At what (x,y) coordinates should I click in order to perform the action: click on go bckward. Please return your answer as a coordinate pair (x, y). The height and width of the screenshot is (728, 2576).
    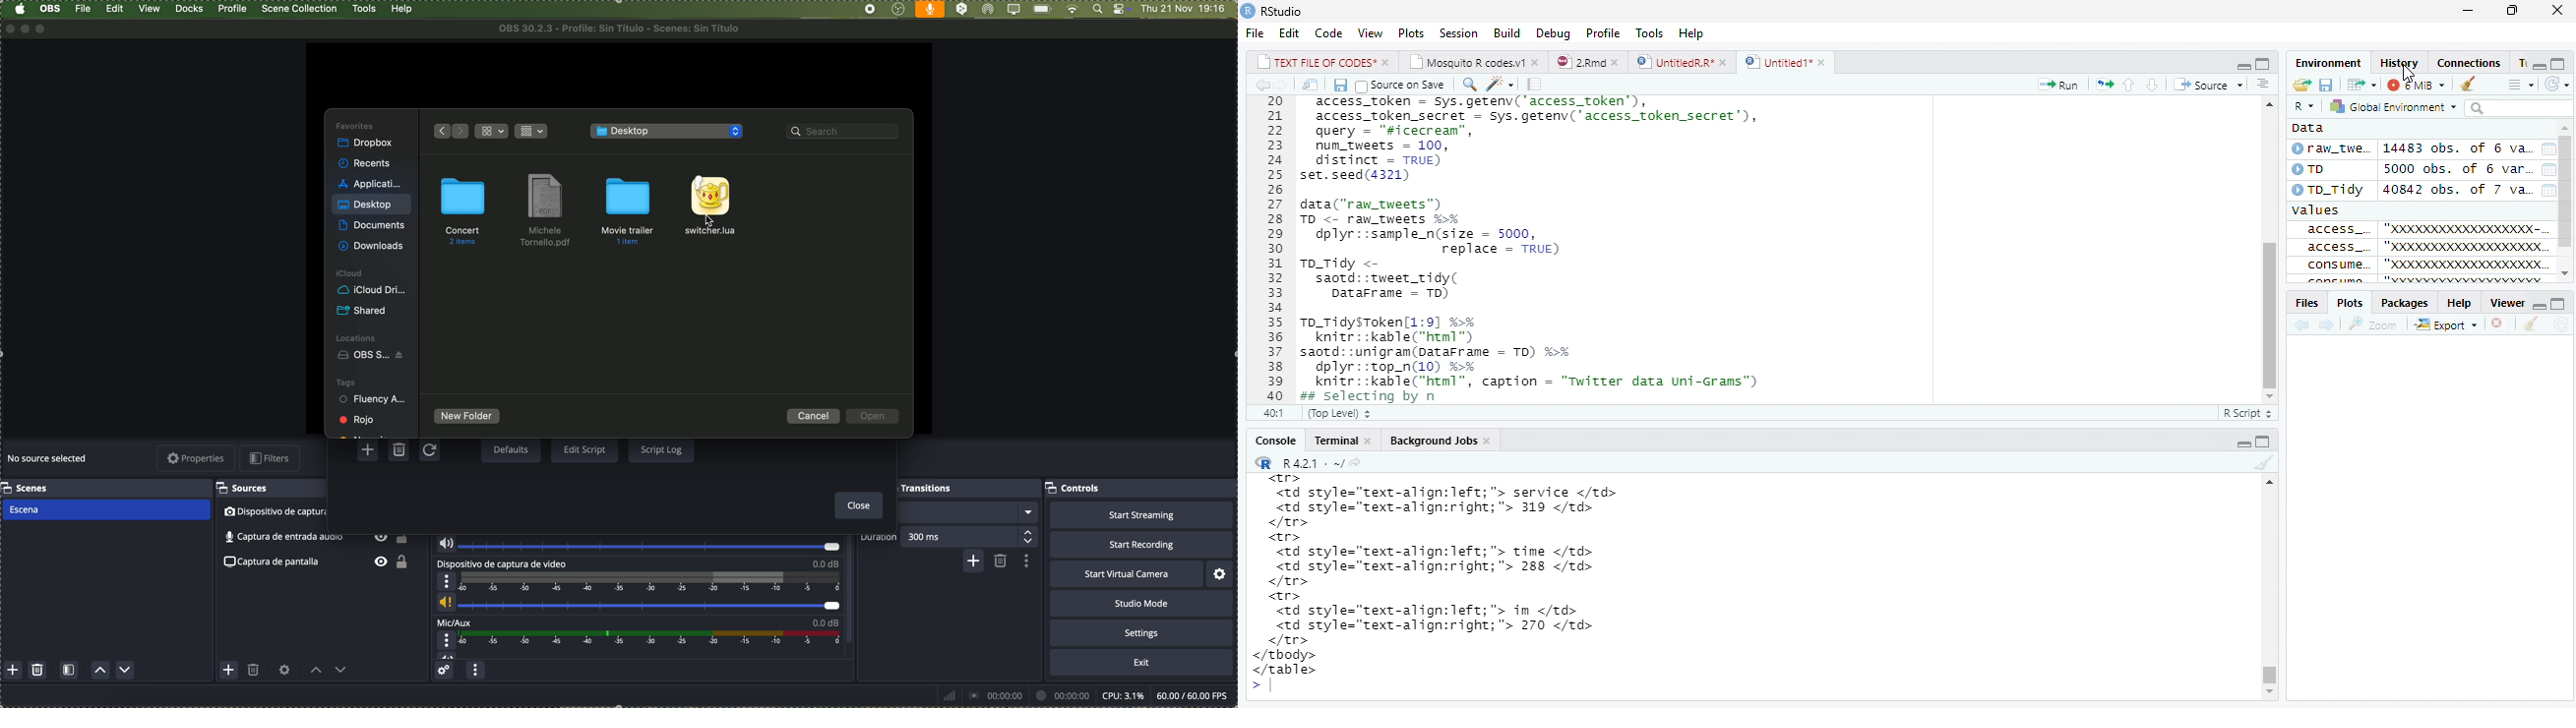
    Looking at the image, I should click on (1269, 84).